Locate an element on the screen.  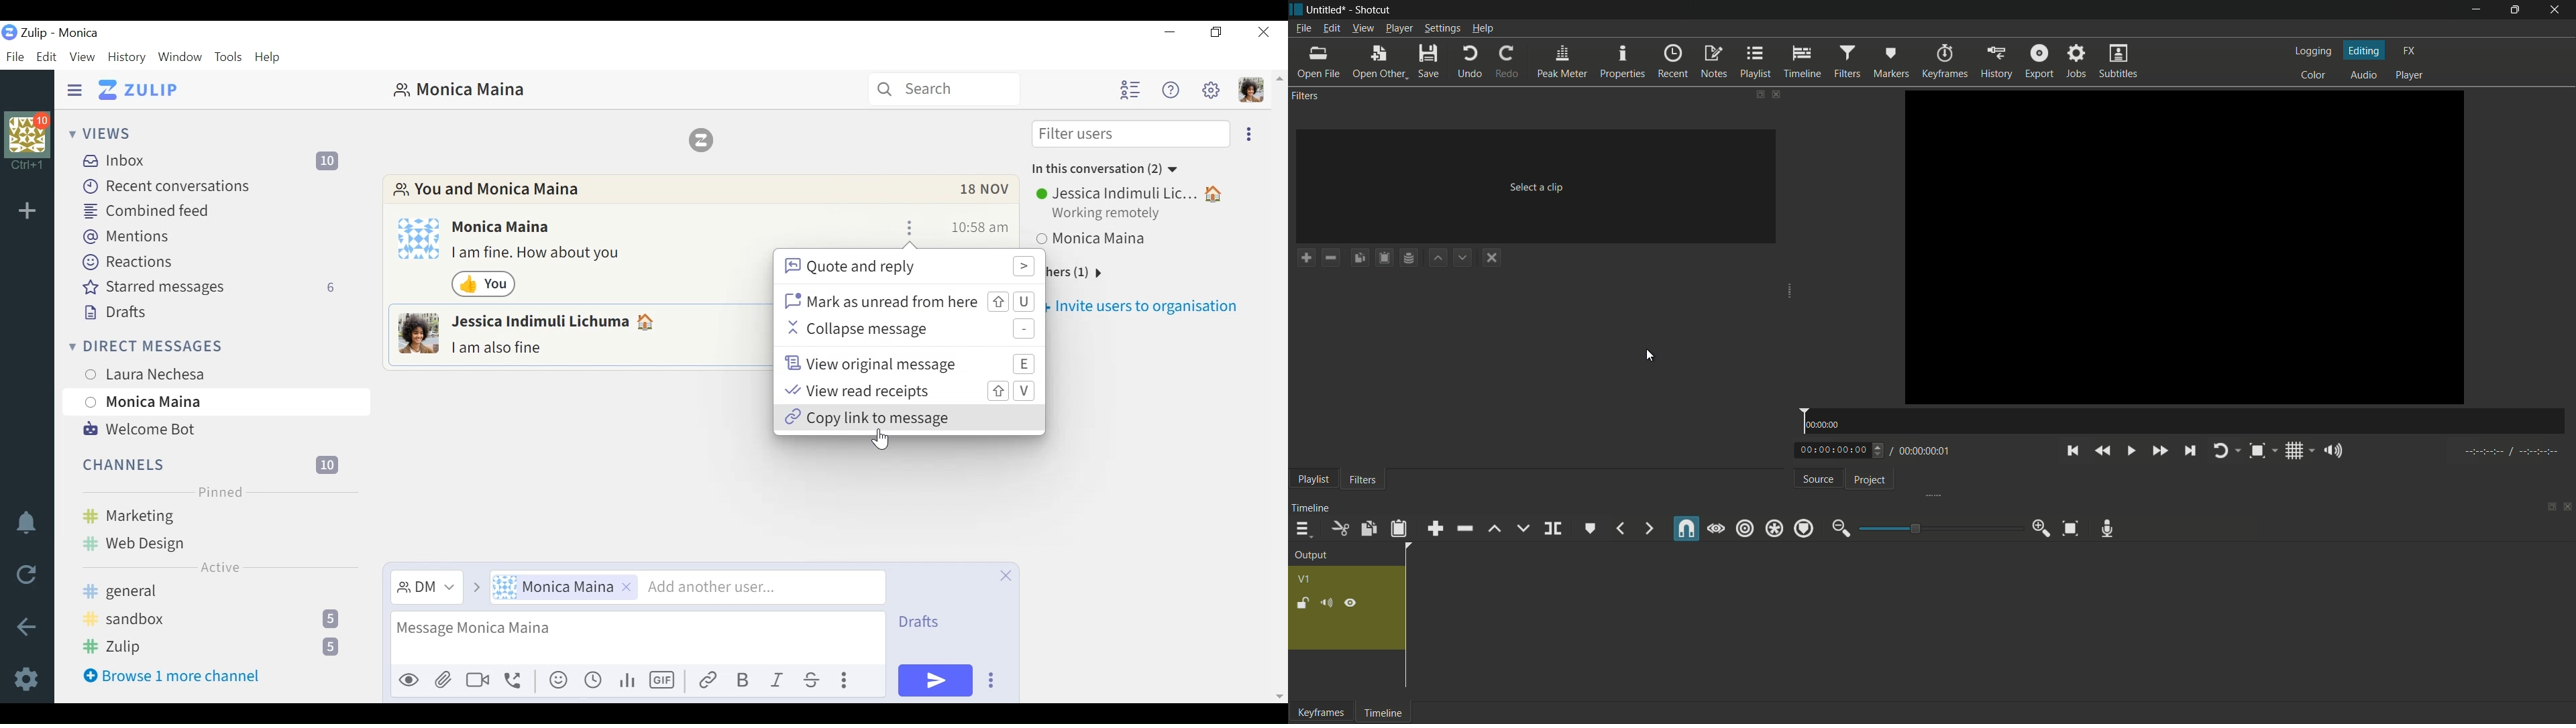
Go to Home View is located at coordinates (138, 89).